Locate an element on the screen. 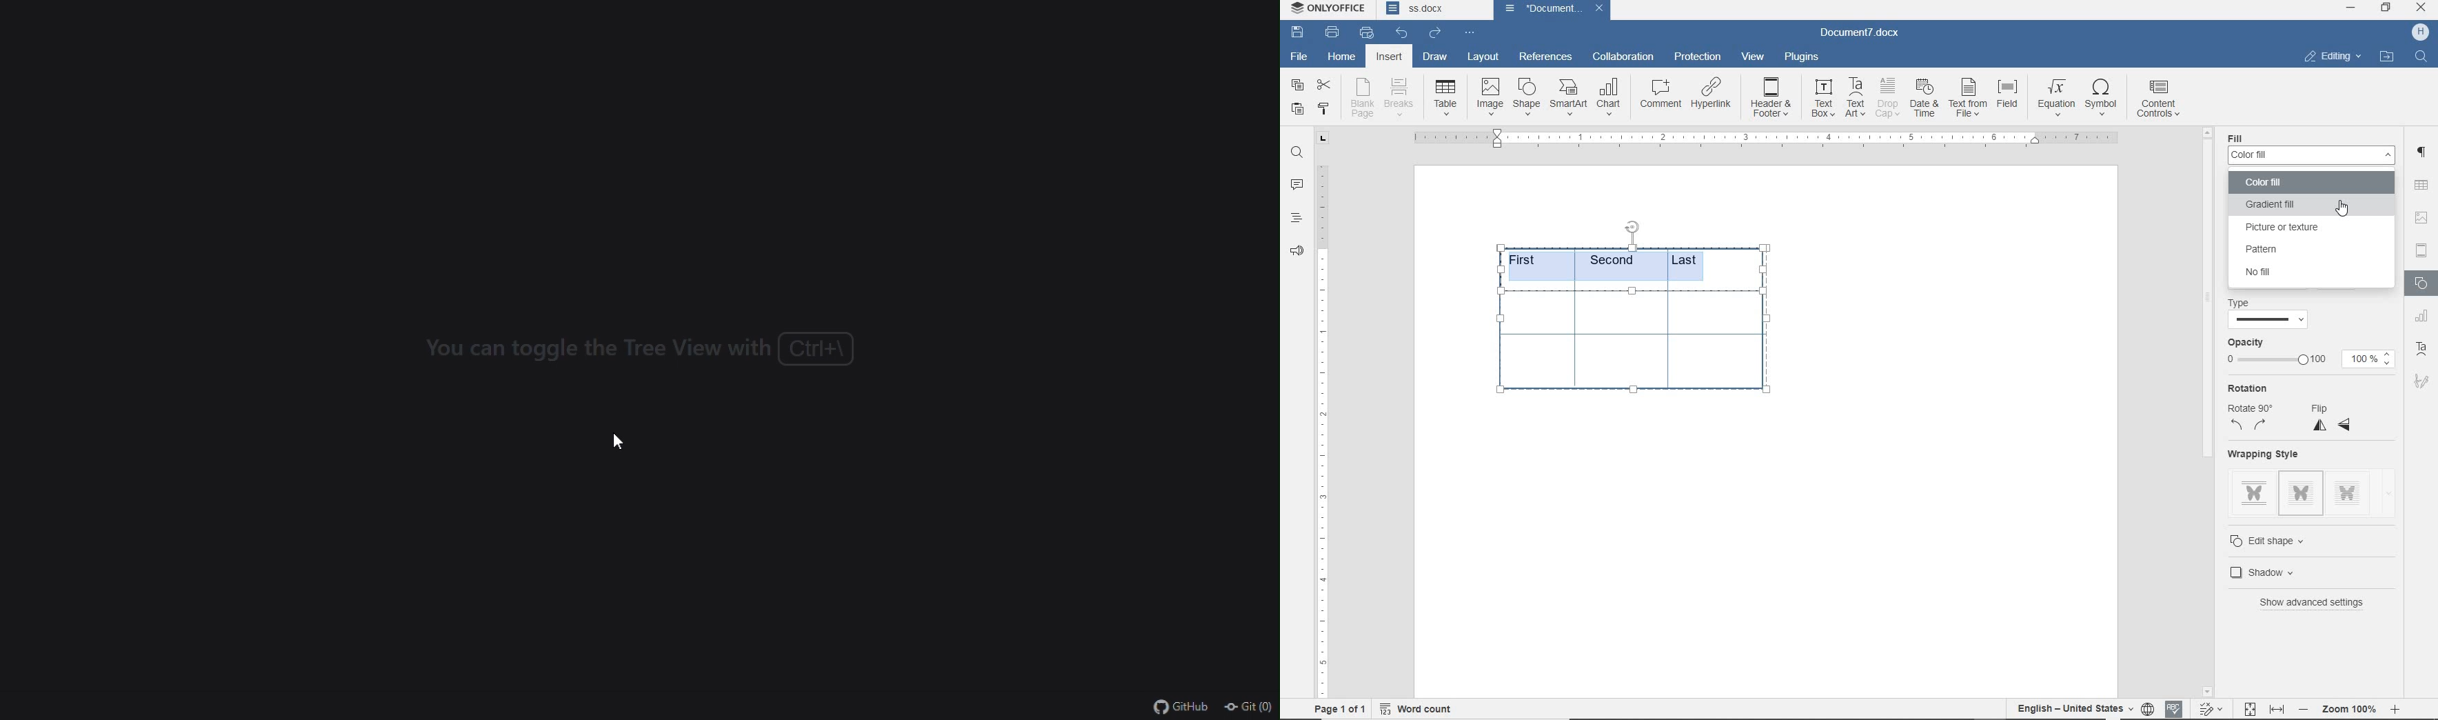 Image resolution: width=2464 pixels, height=728 pixels. page 1 of 1 is located at coordinates (1337, 707).